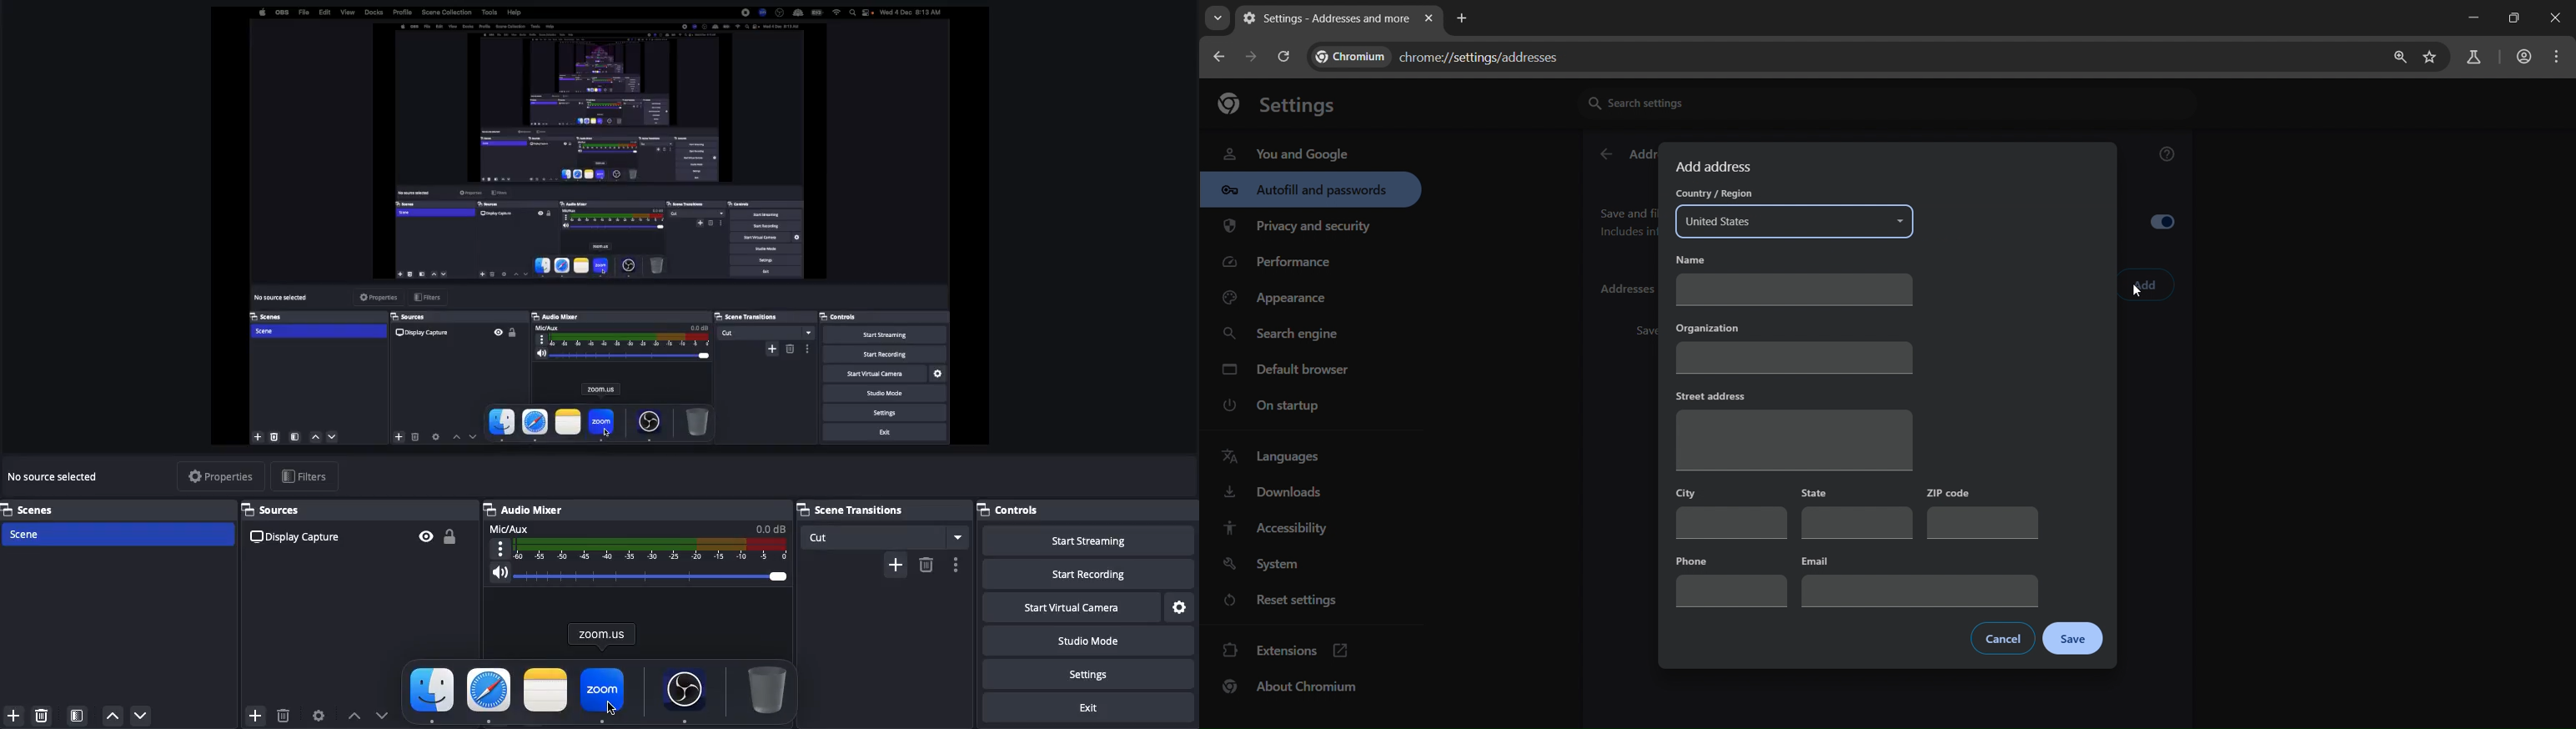 This screenshot has height=756, width=2576. I want to click on Volume, so click(640, 572).